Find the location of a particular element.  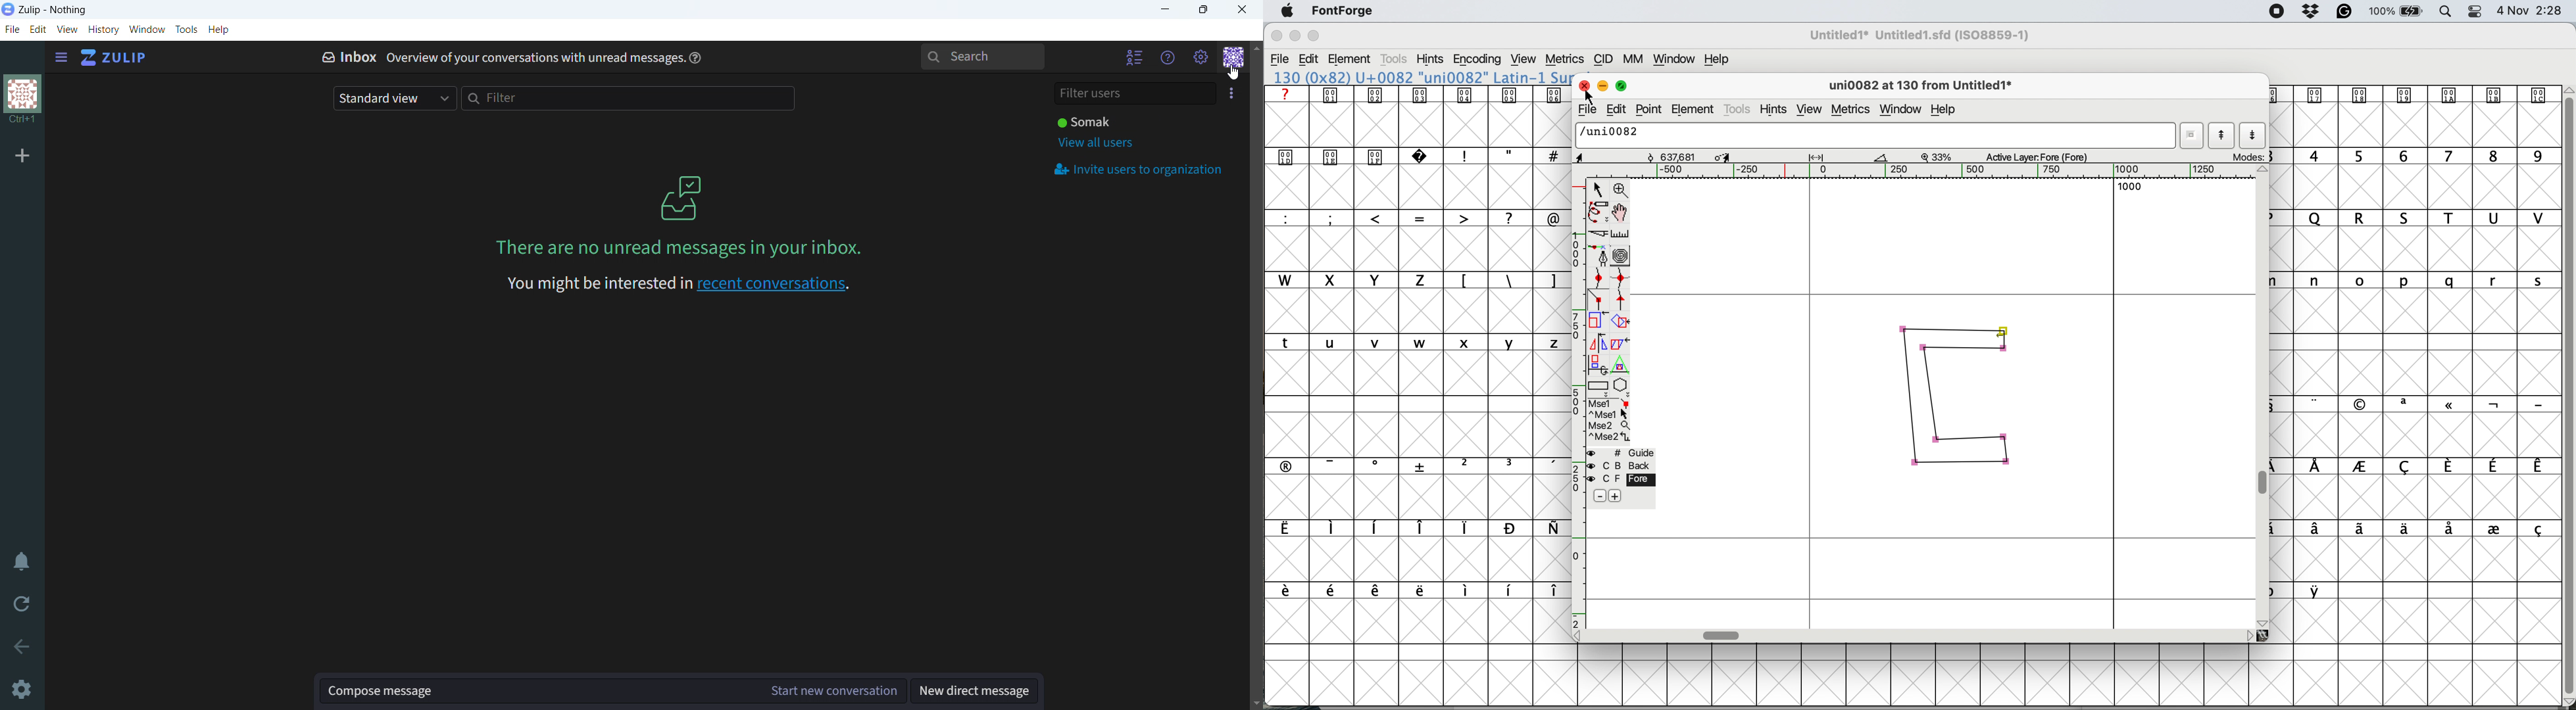

add a curve point horizontal or vertical is located at coordinates (1621, 278).